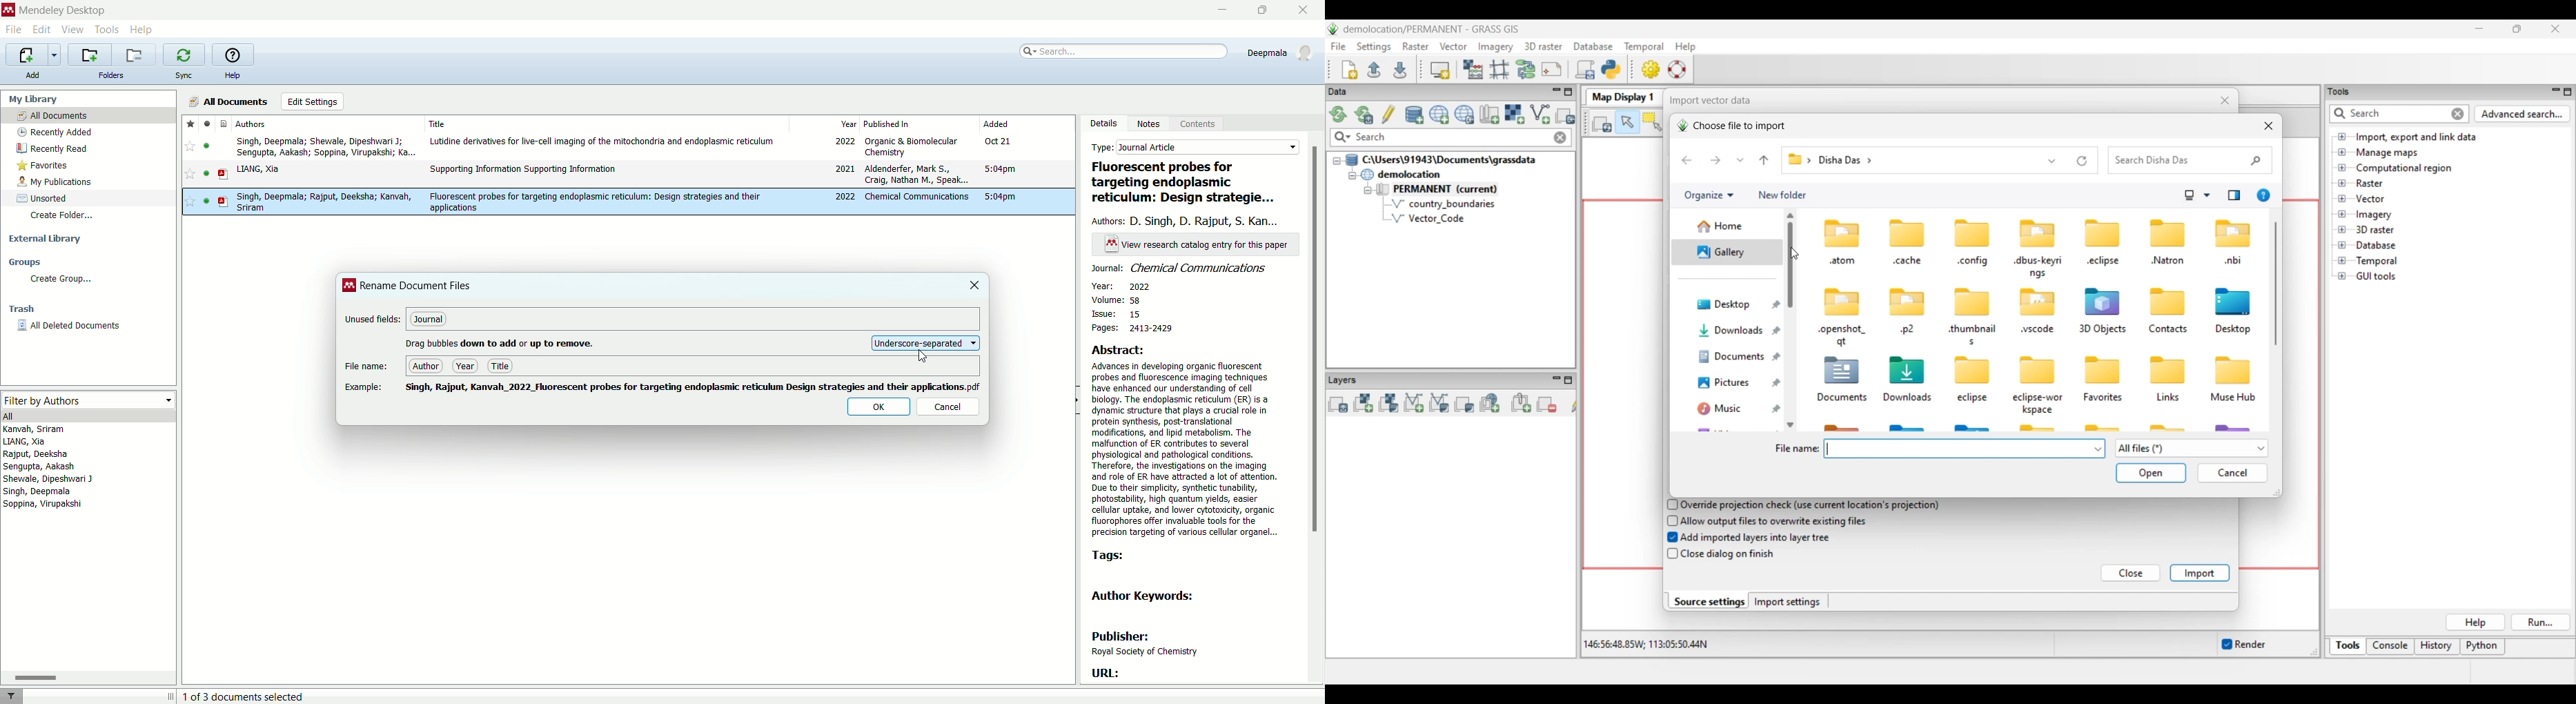  What do you see at coordinates (366, 388) in the screenshot?
I see `example` at bounding box center [366, 388].